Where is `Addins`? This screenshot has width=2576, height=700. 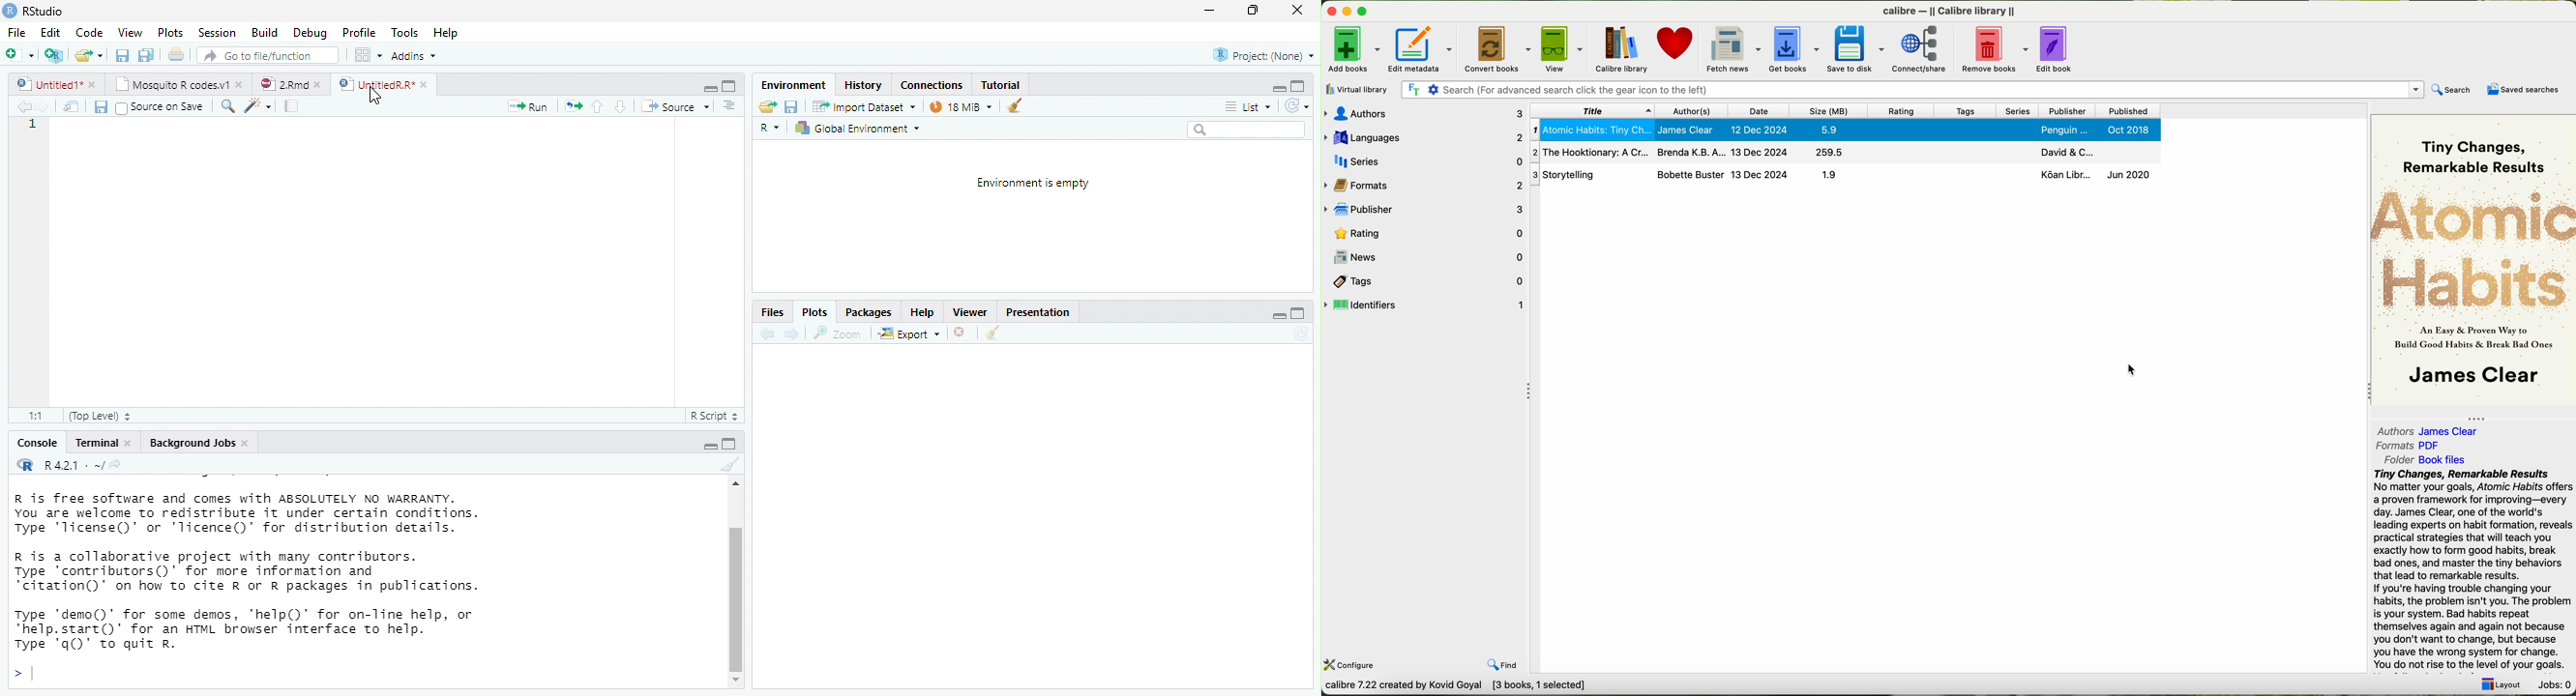
Addins is located at coordinates (414, 56).